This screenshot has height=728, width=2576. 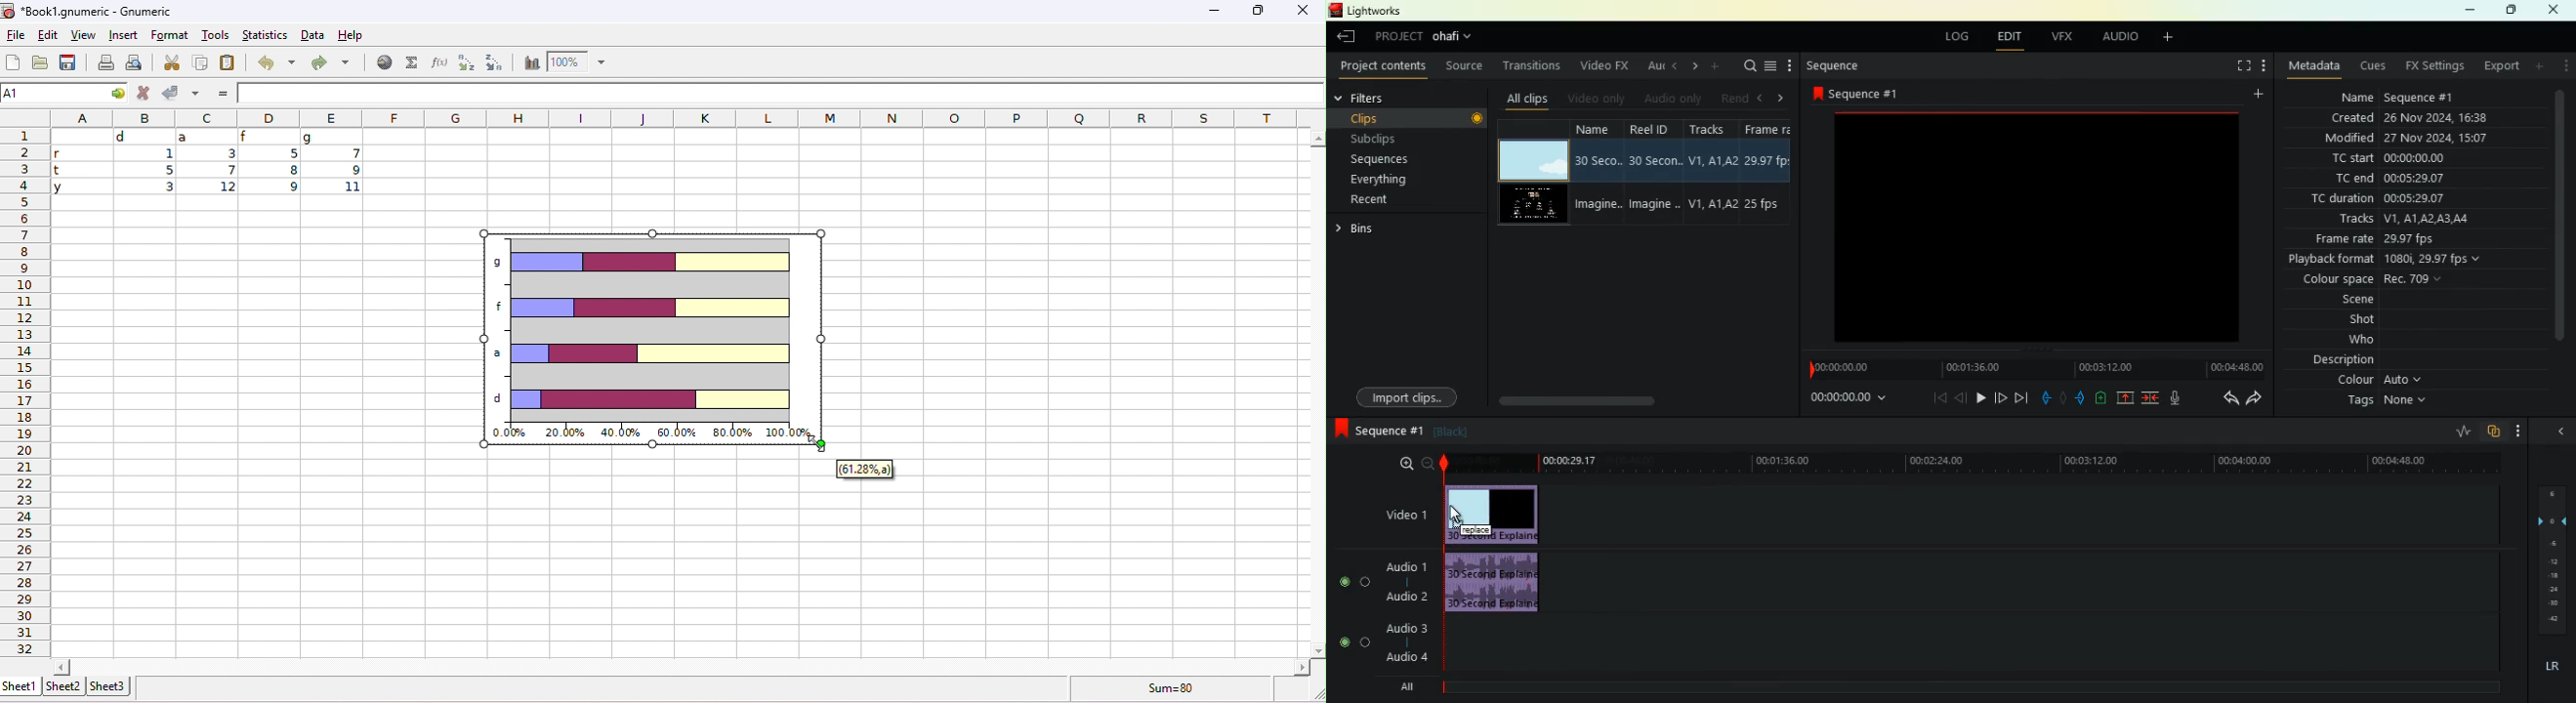 I want to click on bins, so click(x=1364, y=230).